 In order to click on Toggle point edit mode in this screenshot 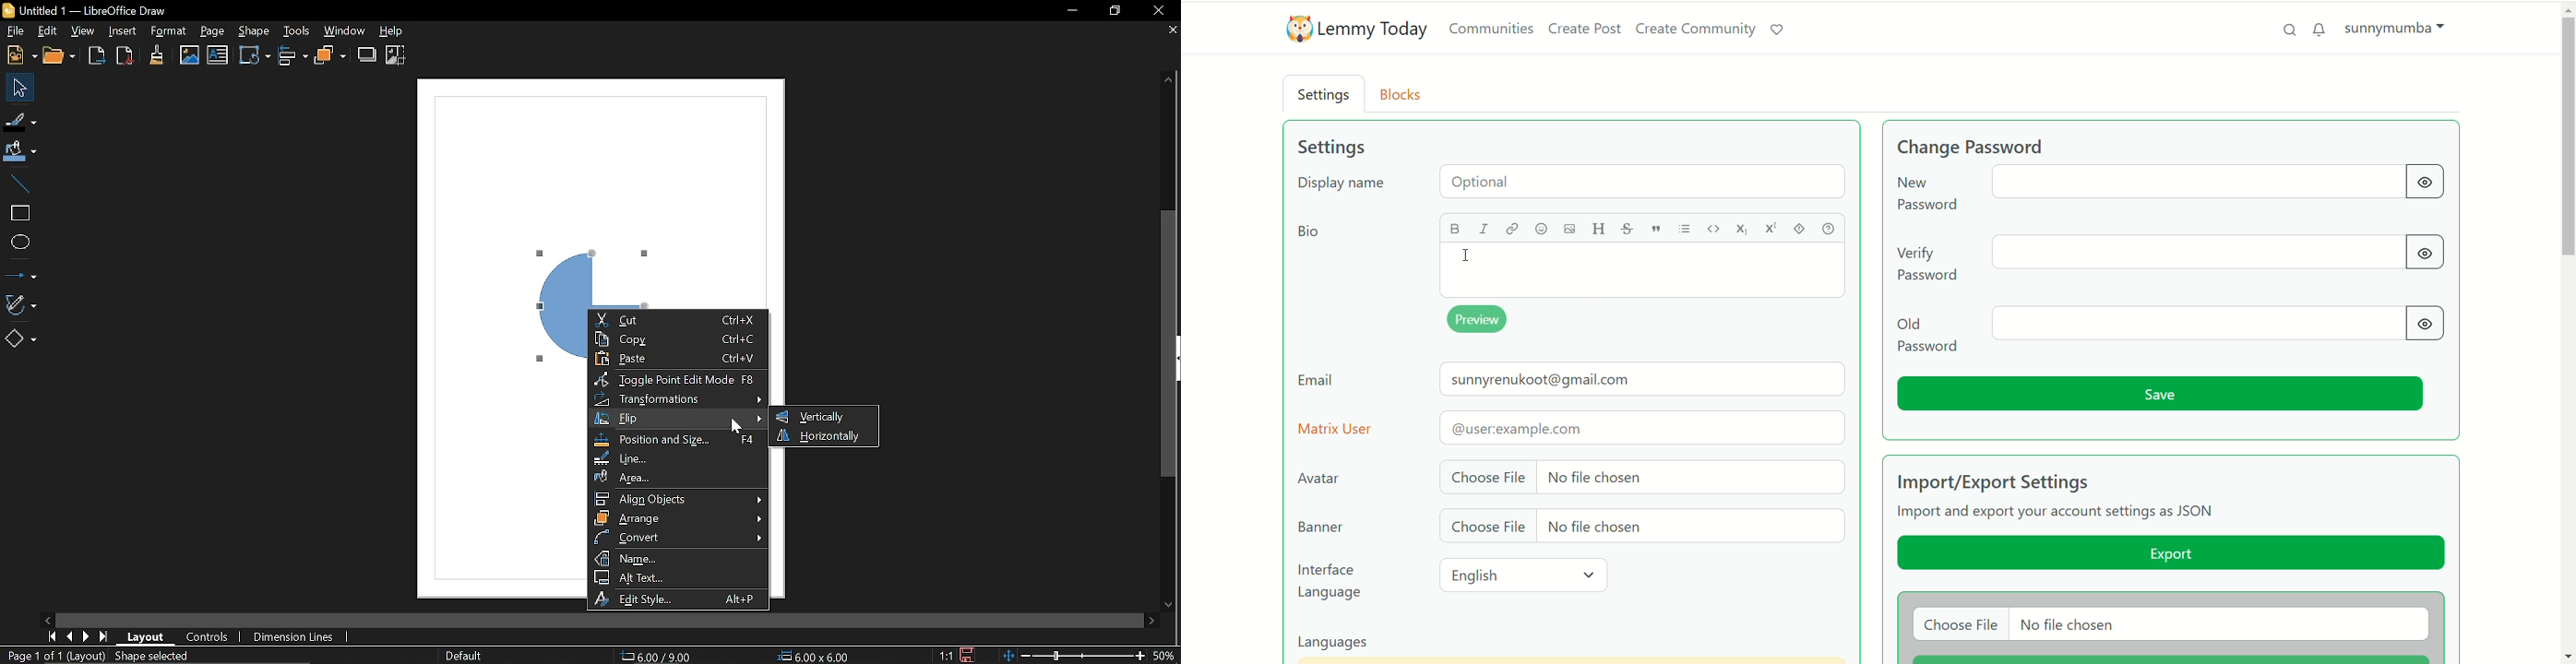, I will do `click(677, 380)`.